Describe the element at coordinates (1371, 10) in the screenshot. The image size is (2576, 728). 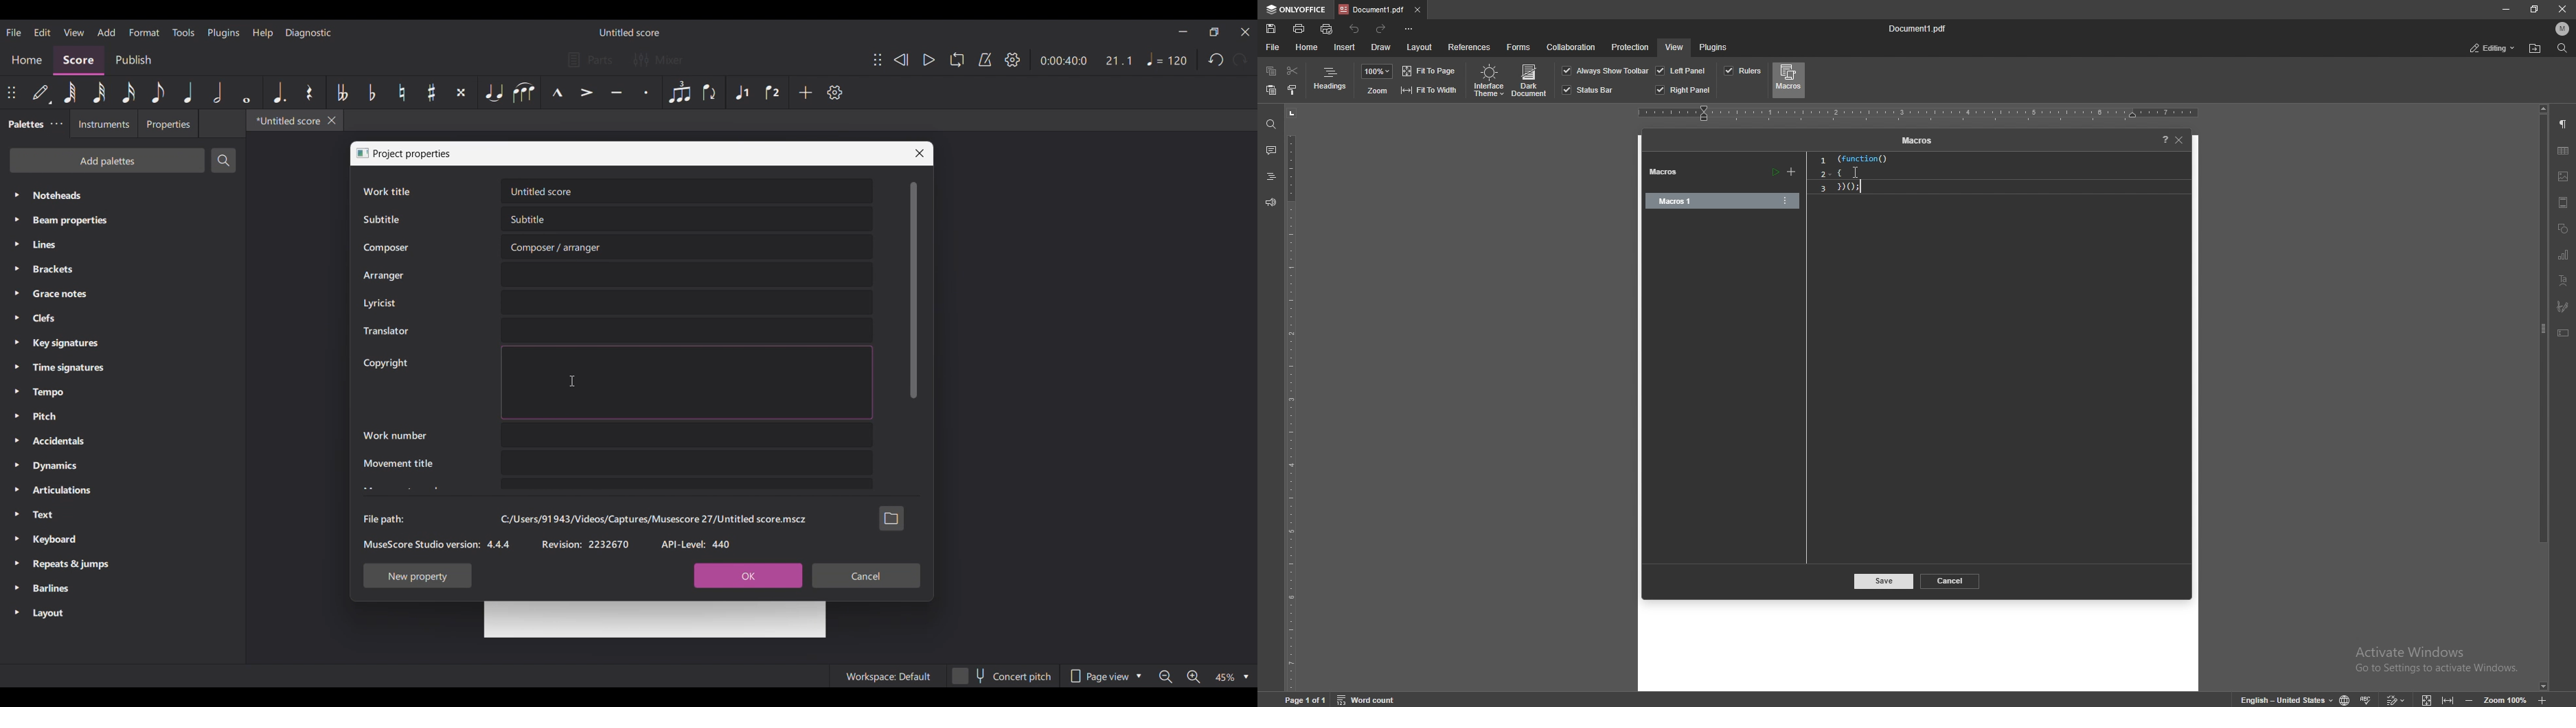
I see `tab` at that location.